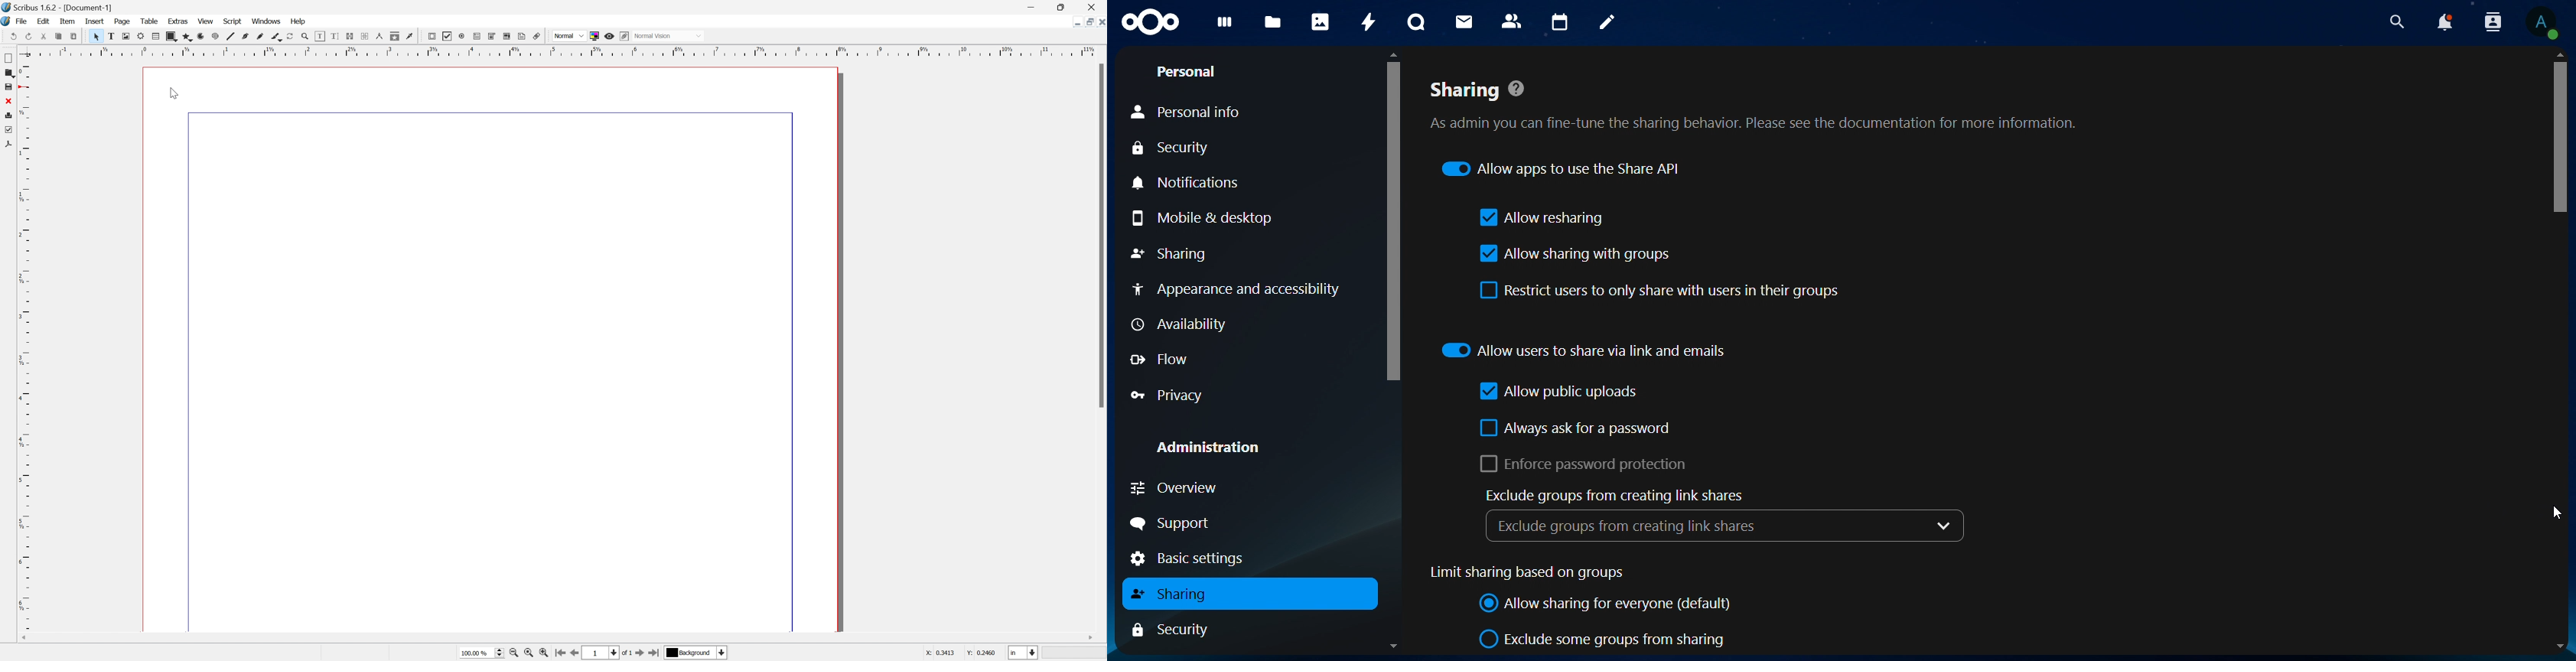 The height and width of the screenshot is (672, 2576). What do you see at coordinates (654, 655) in the screenshot?
I see `go to last page` at bounding box center [654, 655].